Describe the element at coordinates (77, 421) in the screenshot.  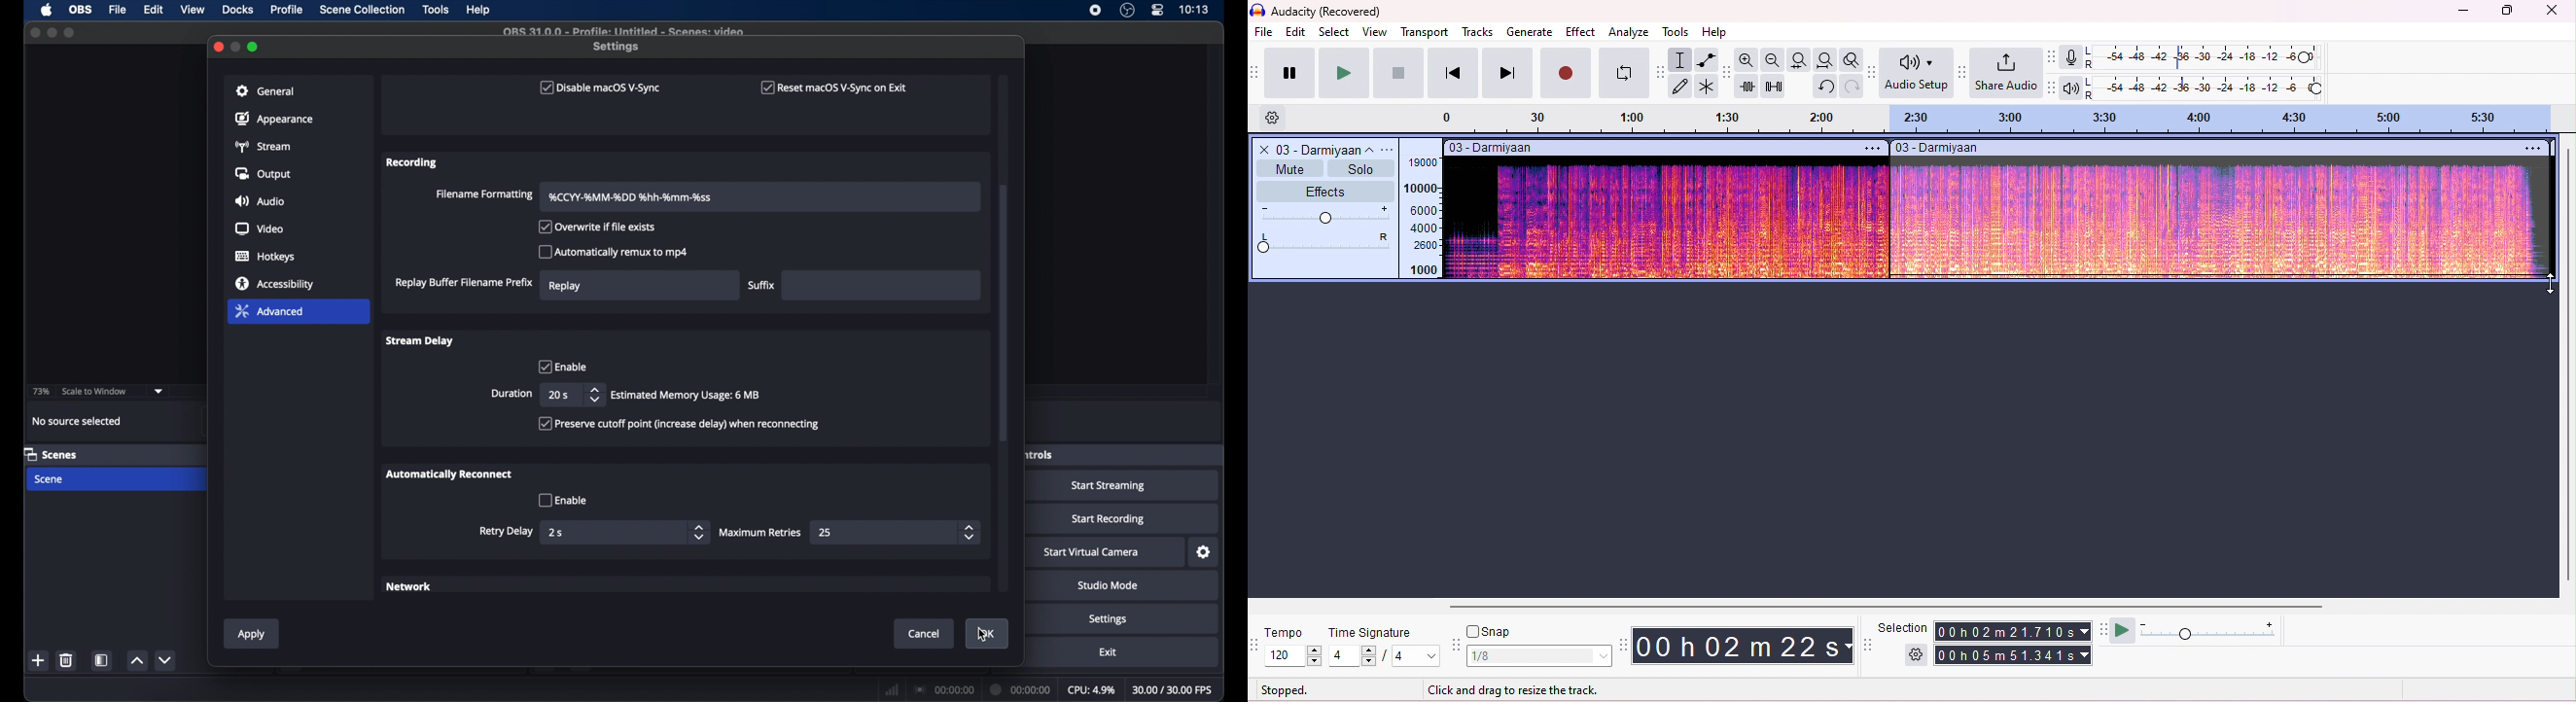
I see `no source selected` at that location.